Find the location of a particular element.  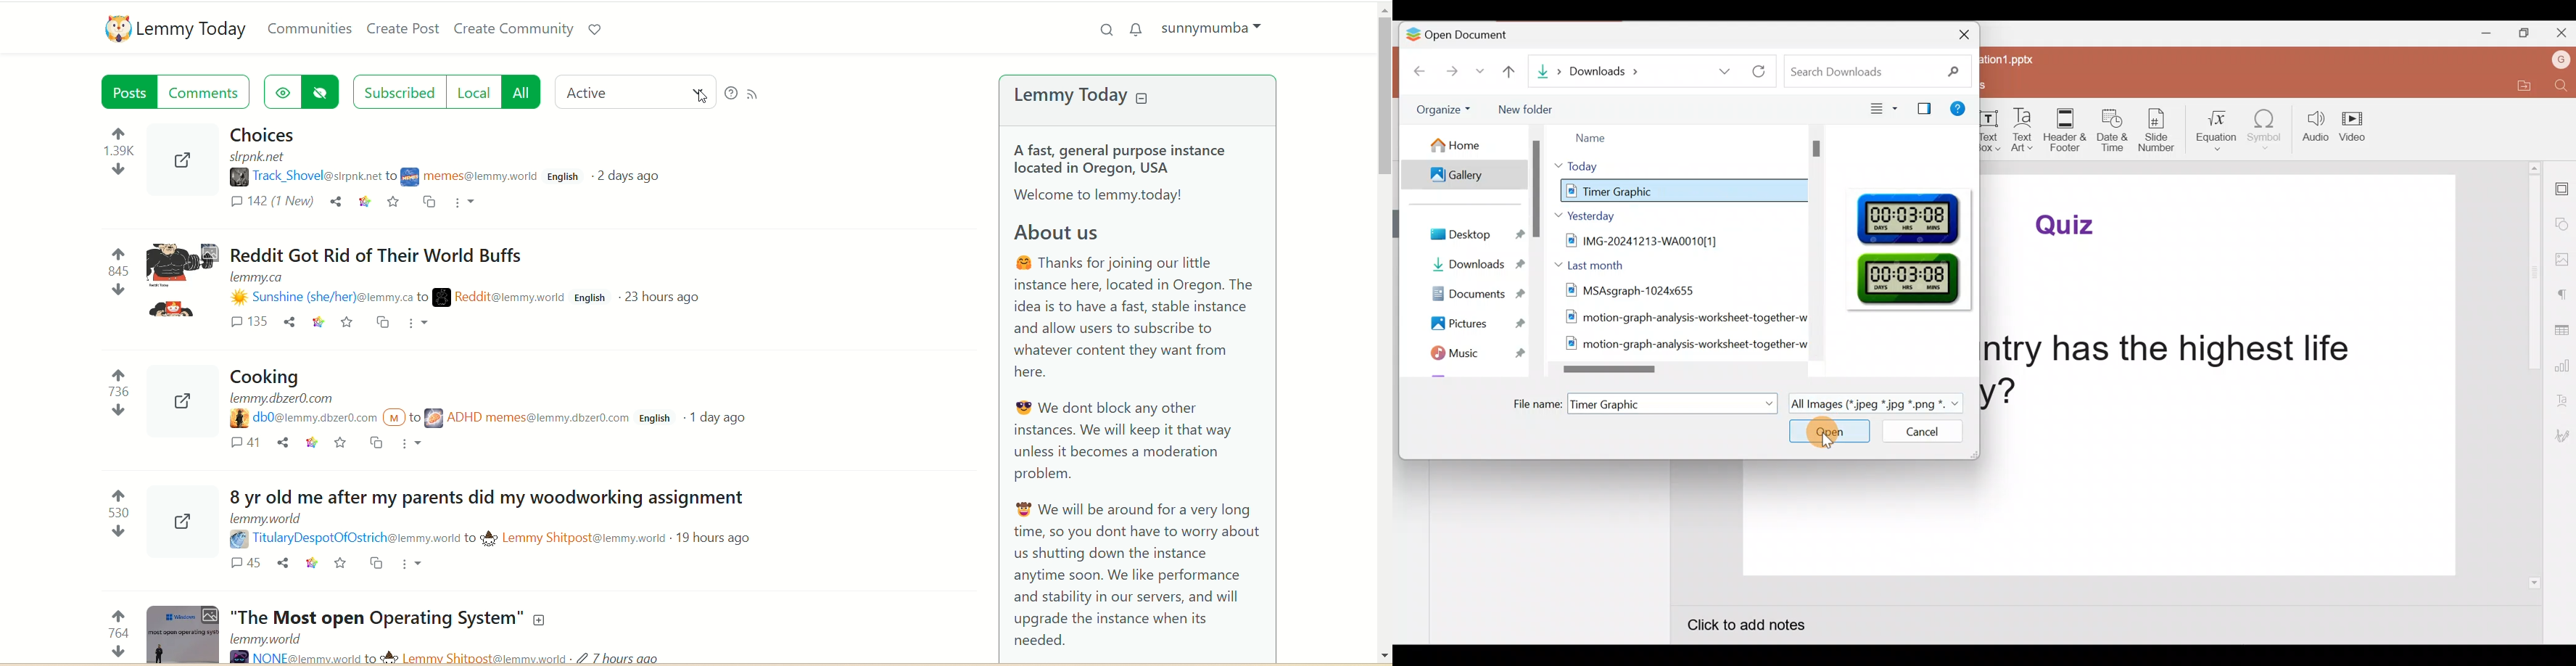

Quiz is located at coordinates (2070, 224).